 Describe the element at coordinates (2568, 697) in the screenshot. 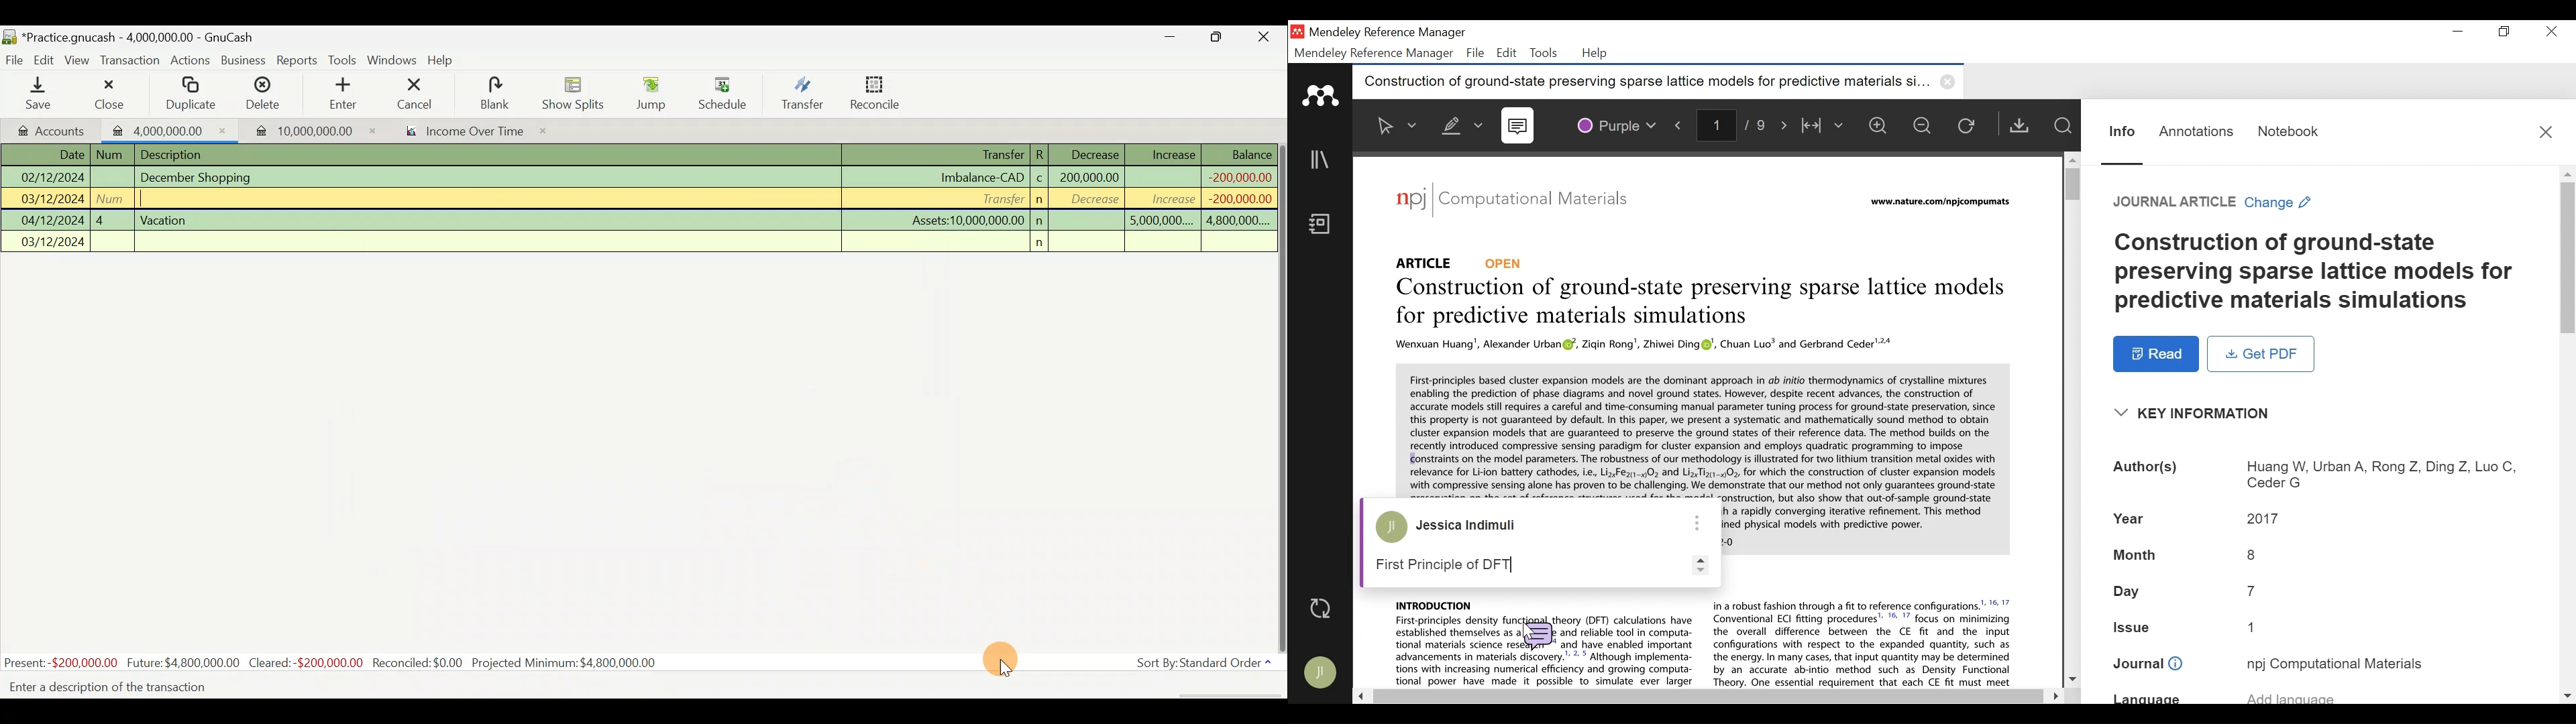

I see `Scroll down` at that location.